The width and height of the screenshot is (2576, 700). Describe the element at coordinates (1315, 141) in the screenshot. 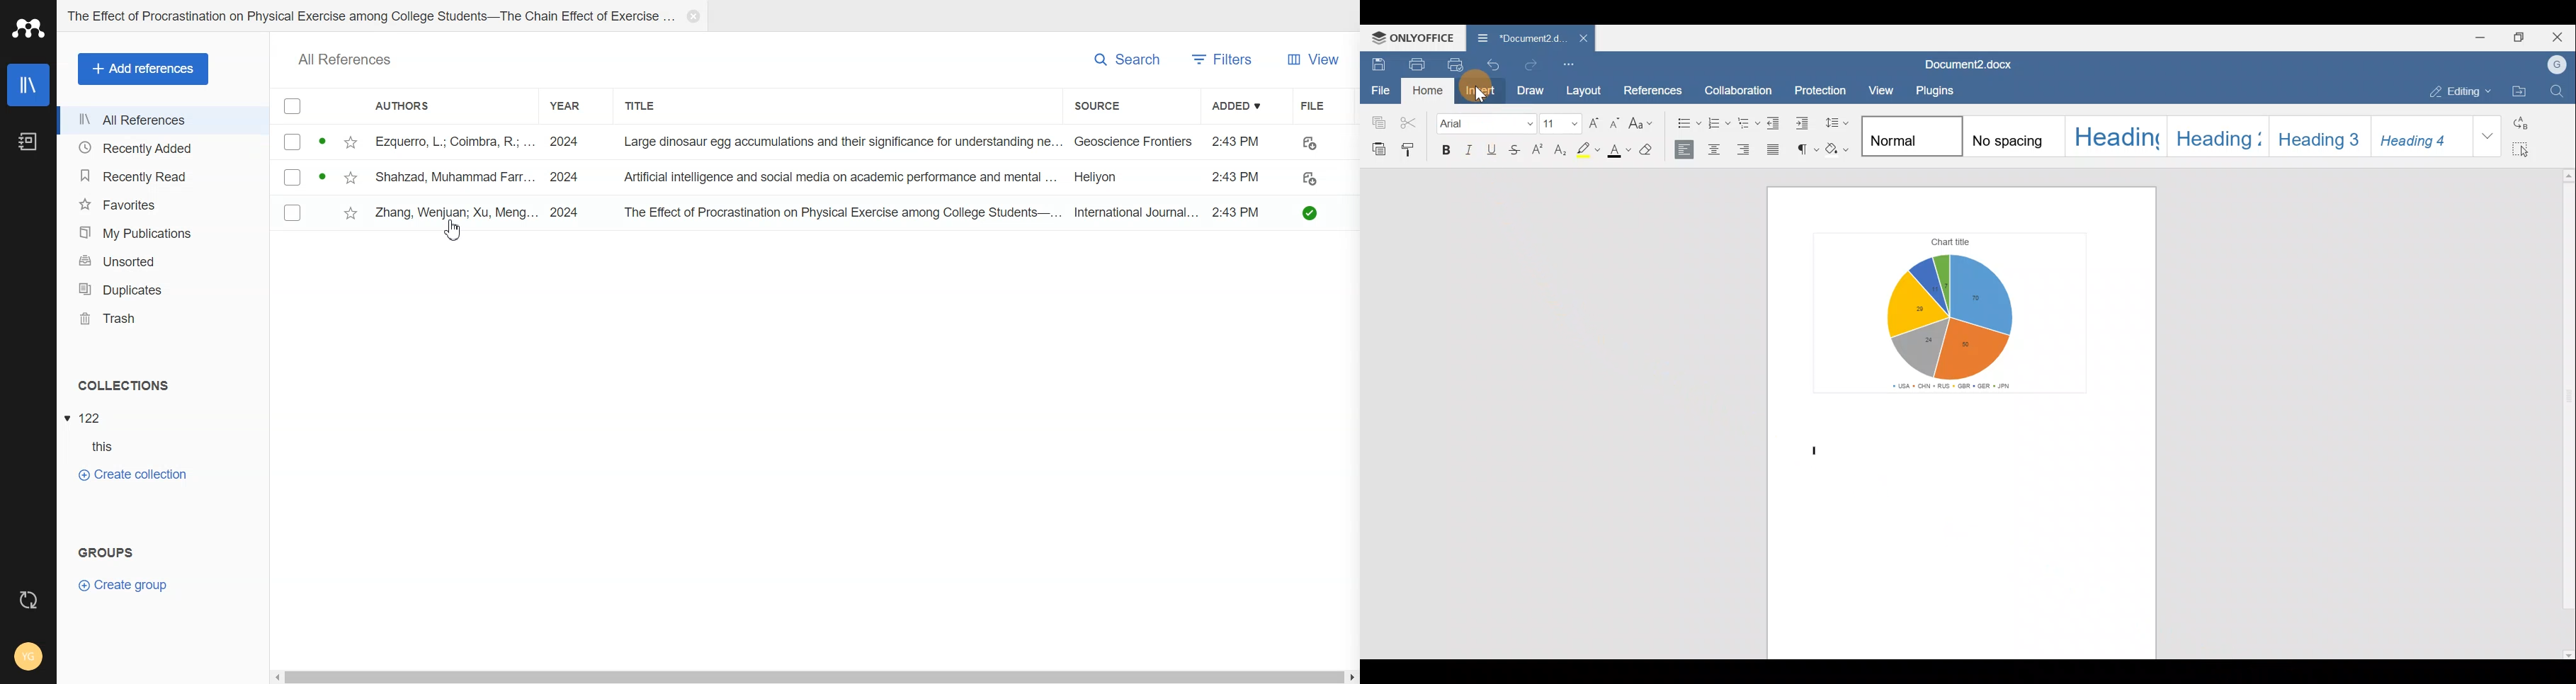

I see `Draft` at that location.